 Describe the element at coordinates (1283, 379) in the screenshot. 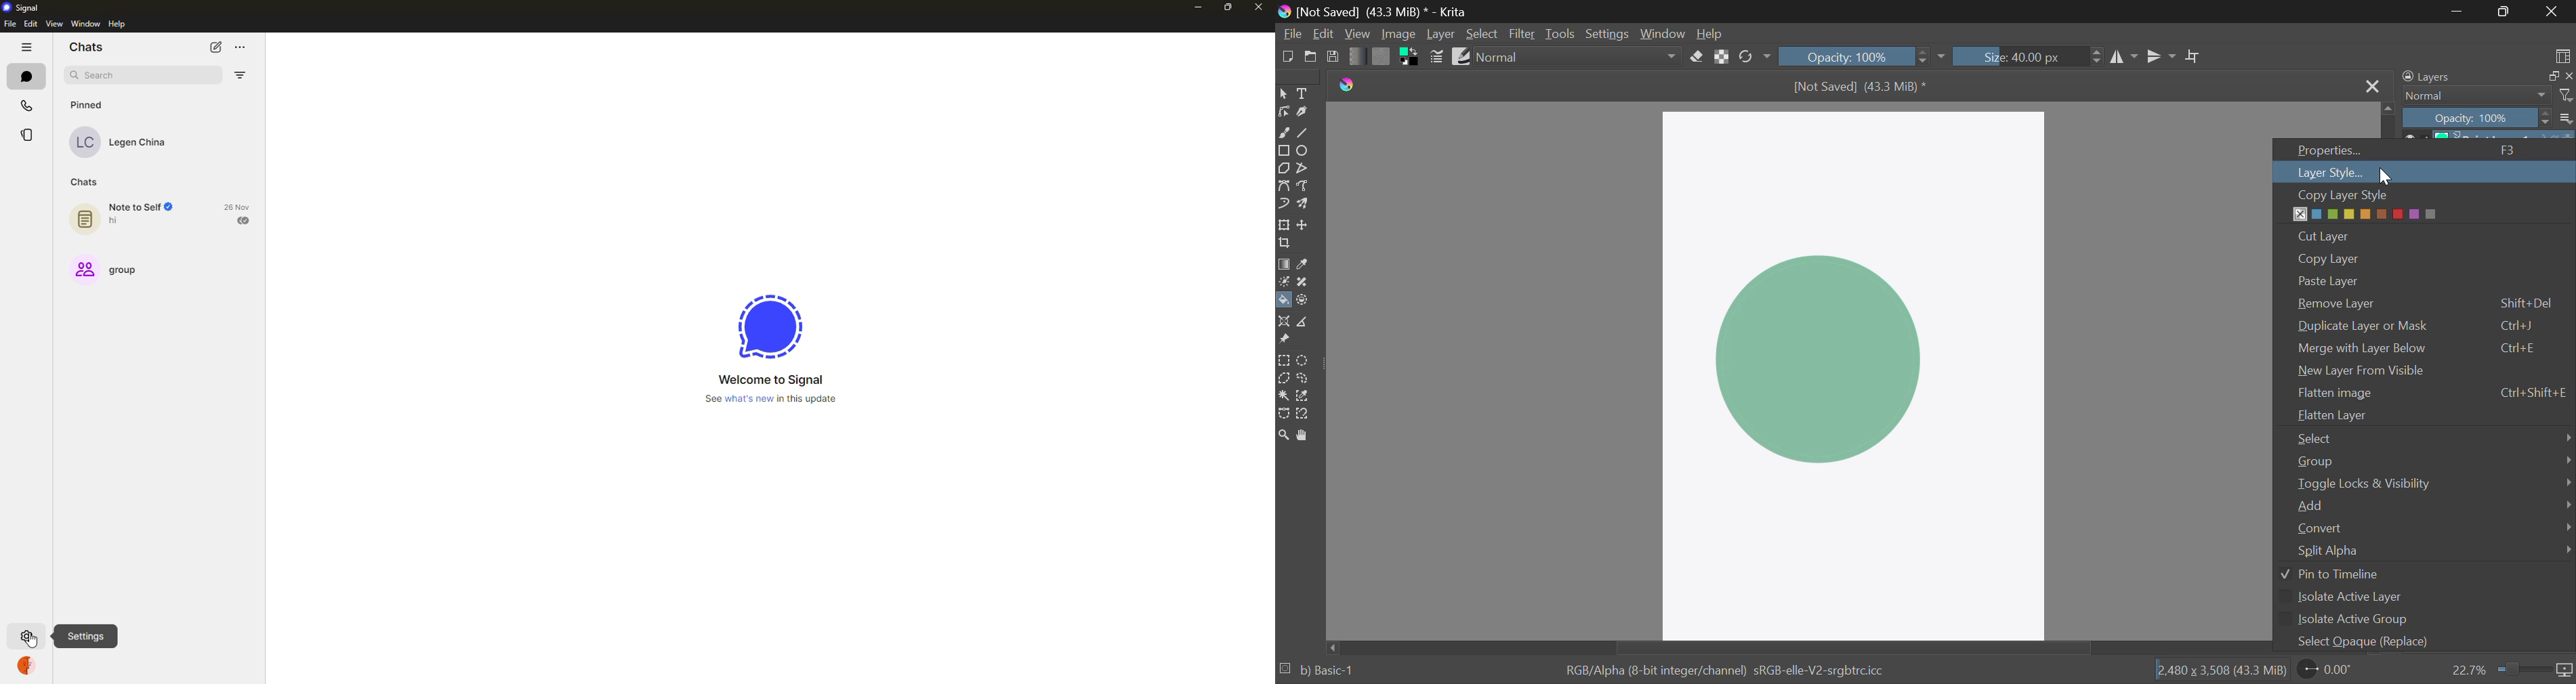

I see `Polygon Selection` at that location.